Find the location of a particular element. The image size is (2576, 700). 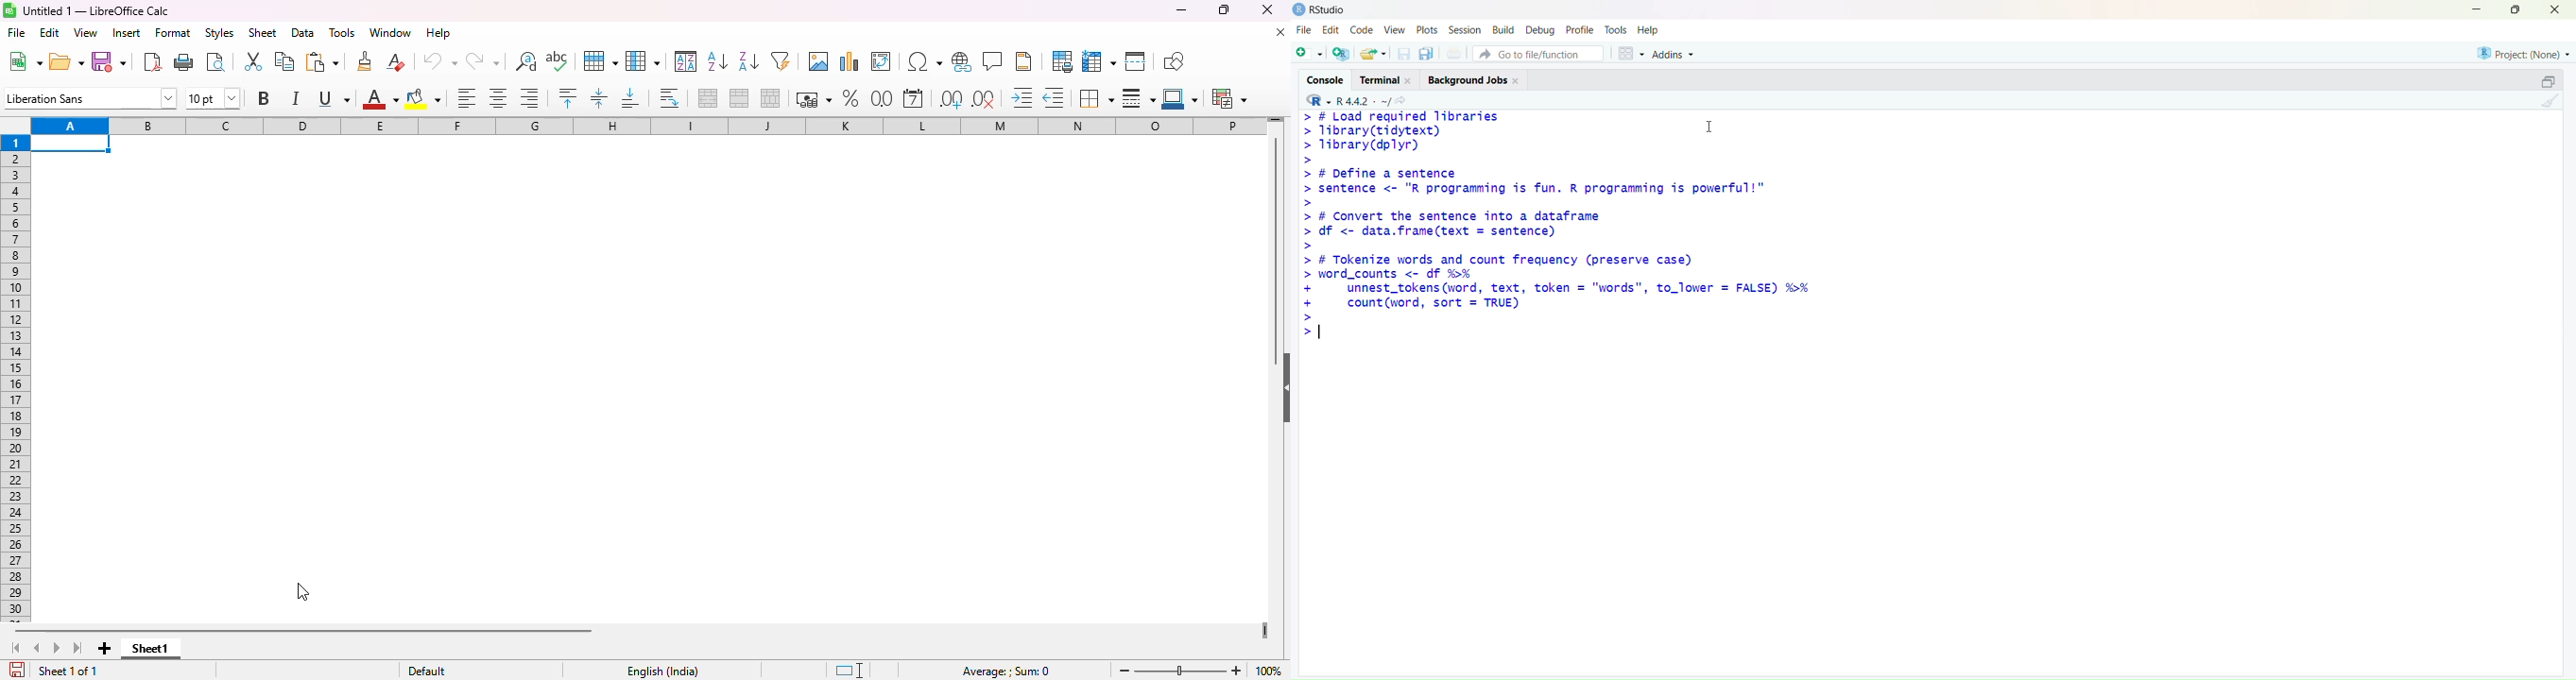

data is located at coordinates (302, 32).